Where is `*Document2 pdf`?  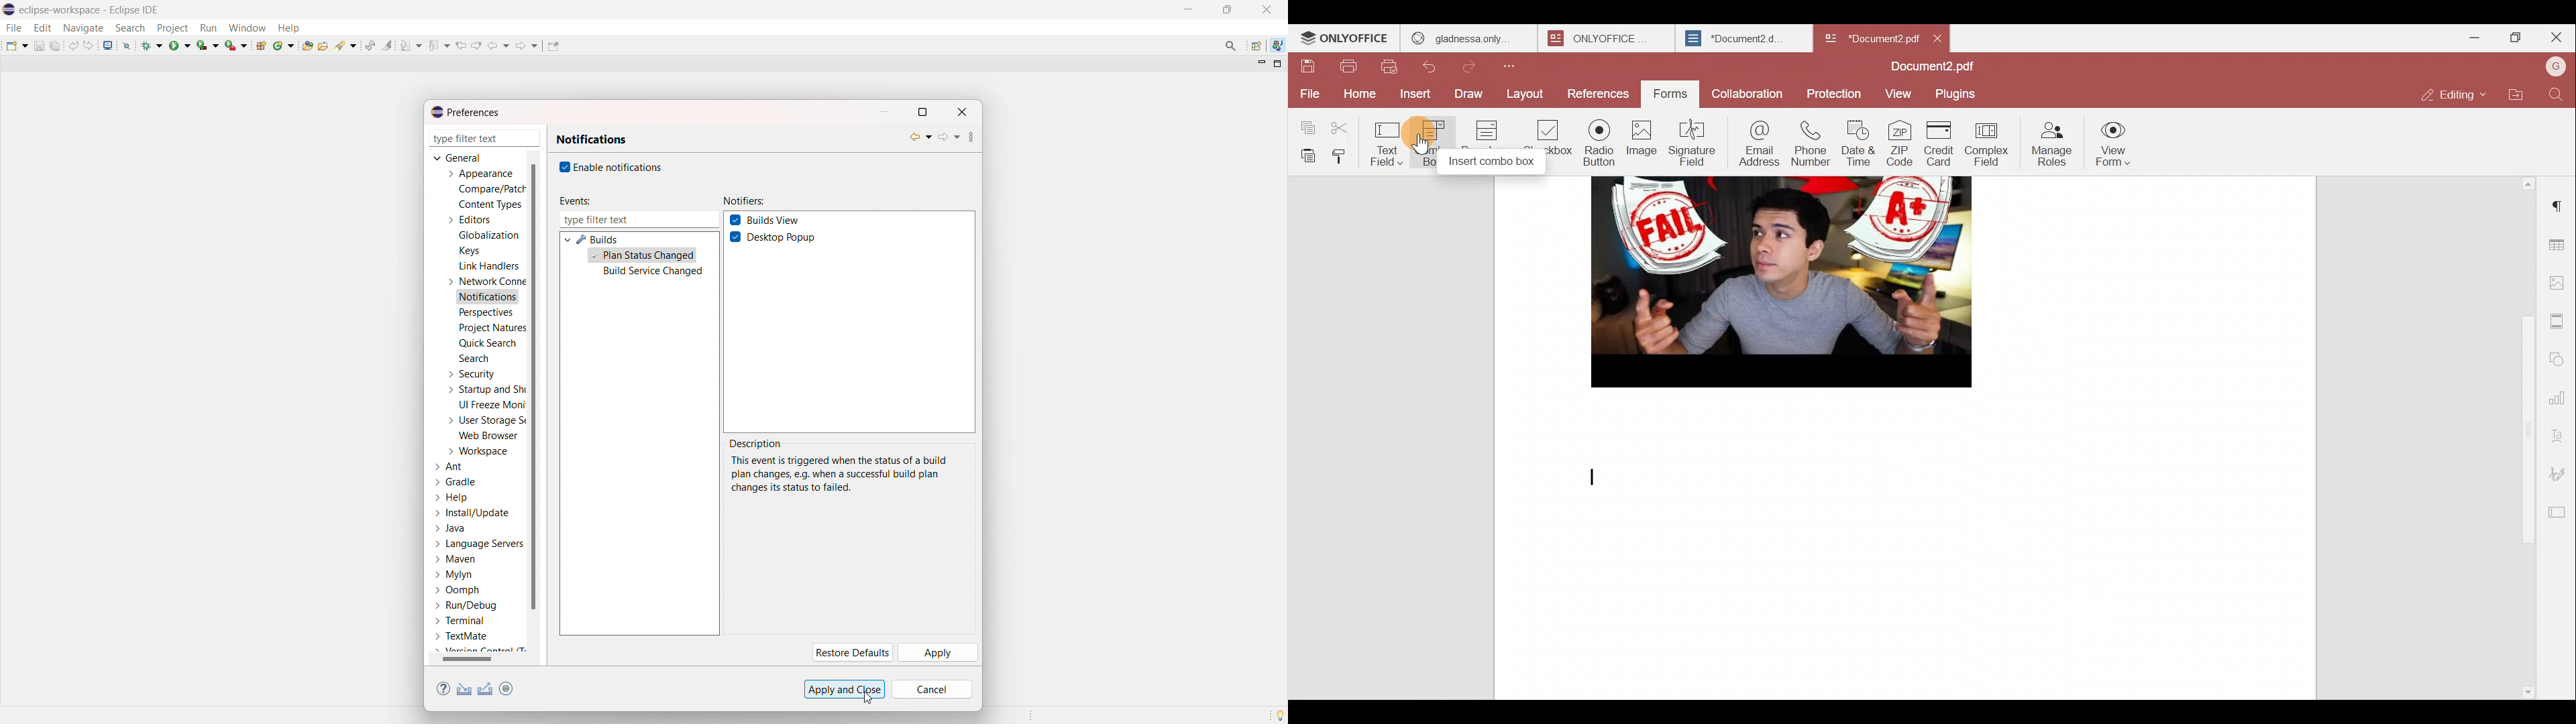 *Document2 pdf is located at coordinates (1870, 37).